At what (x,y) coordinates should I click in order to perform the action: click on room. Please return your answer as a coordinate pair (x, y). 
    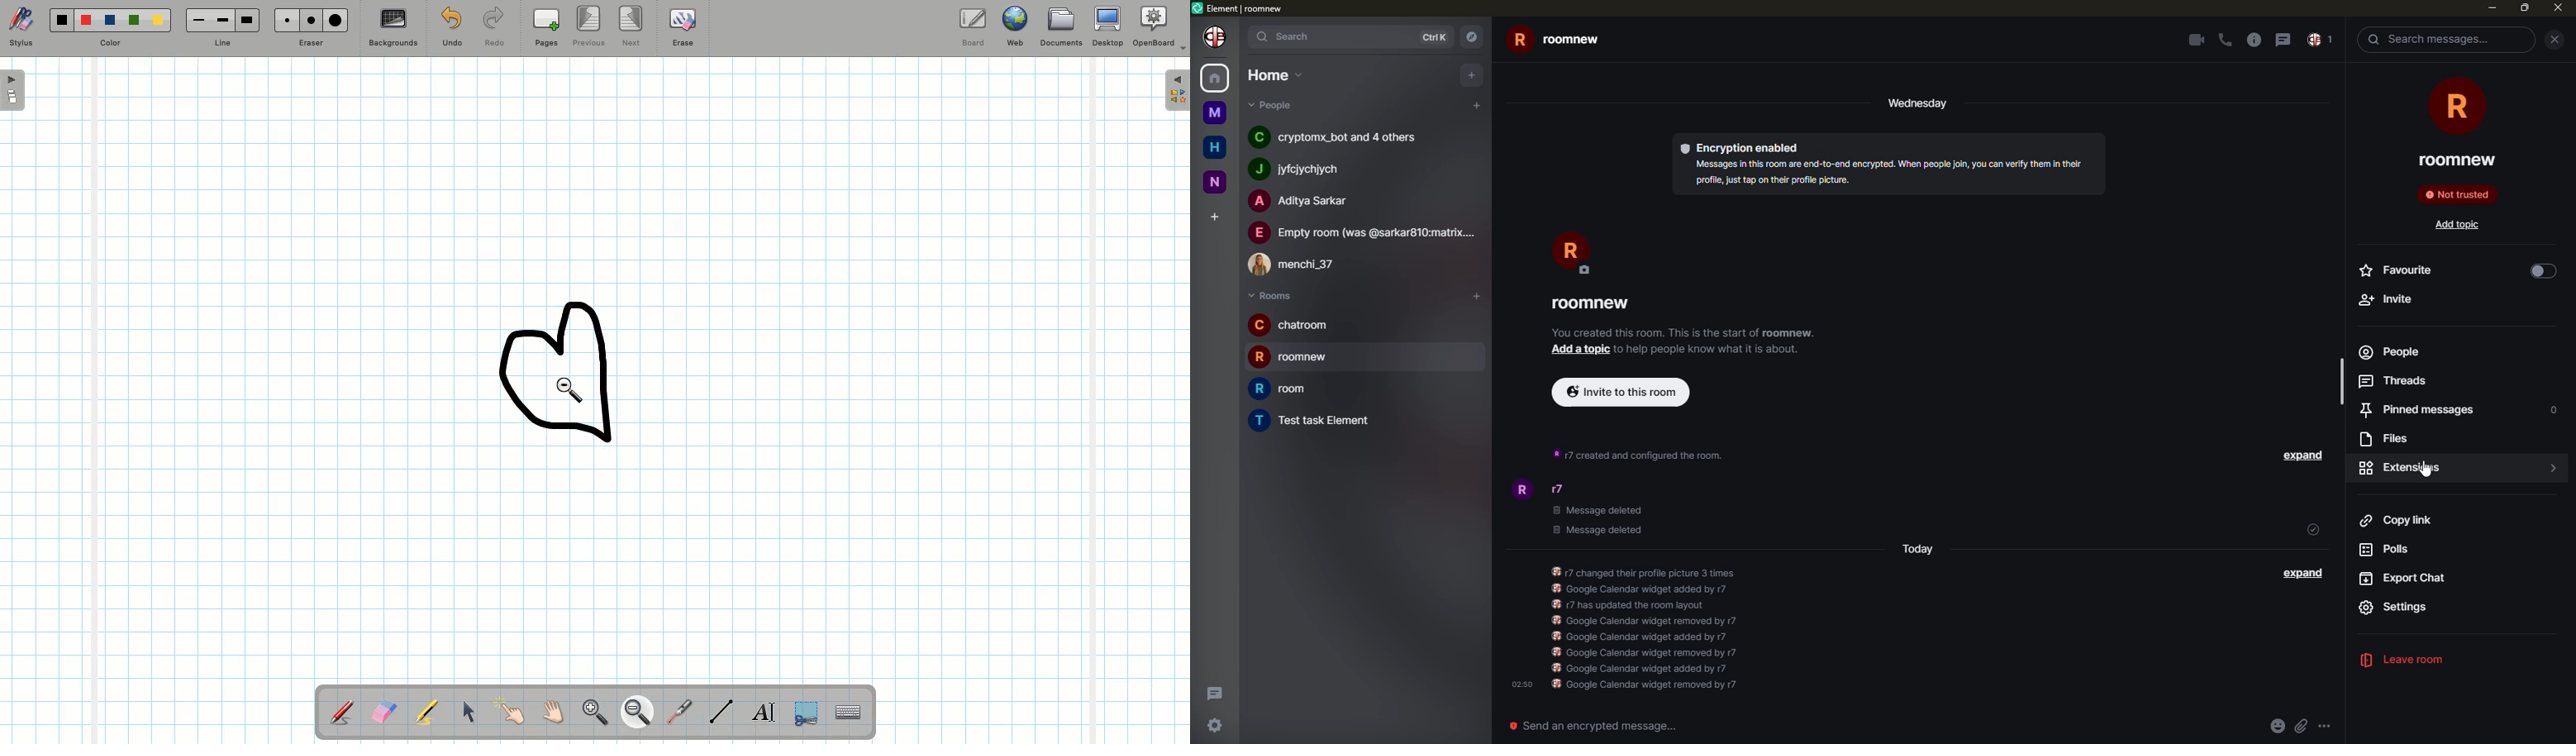
    Looking at the image, I should click on (1218, 181).